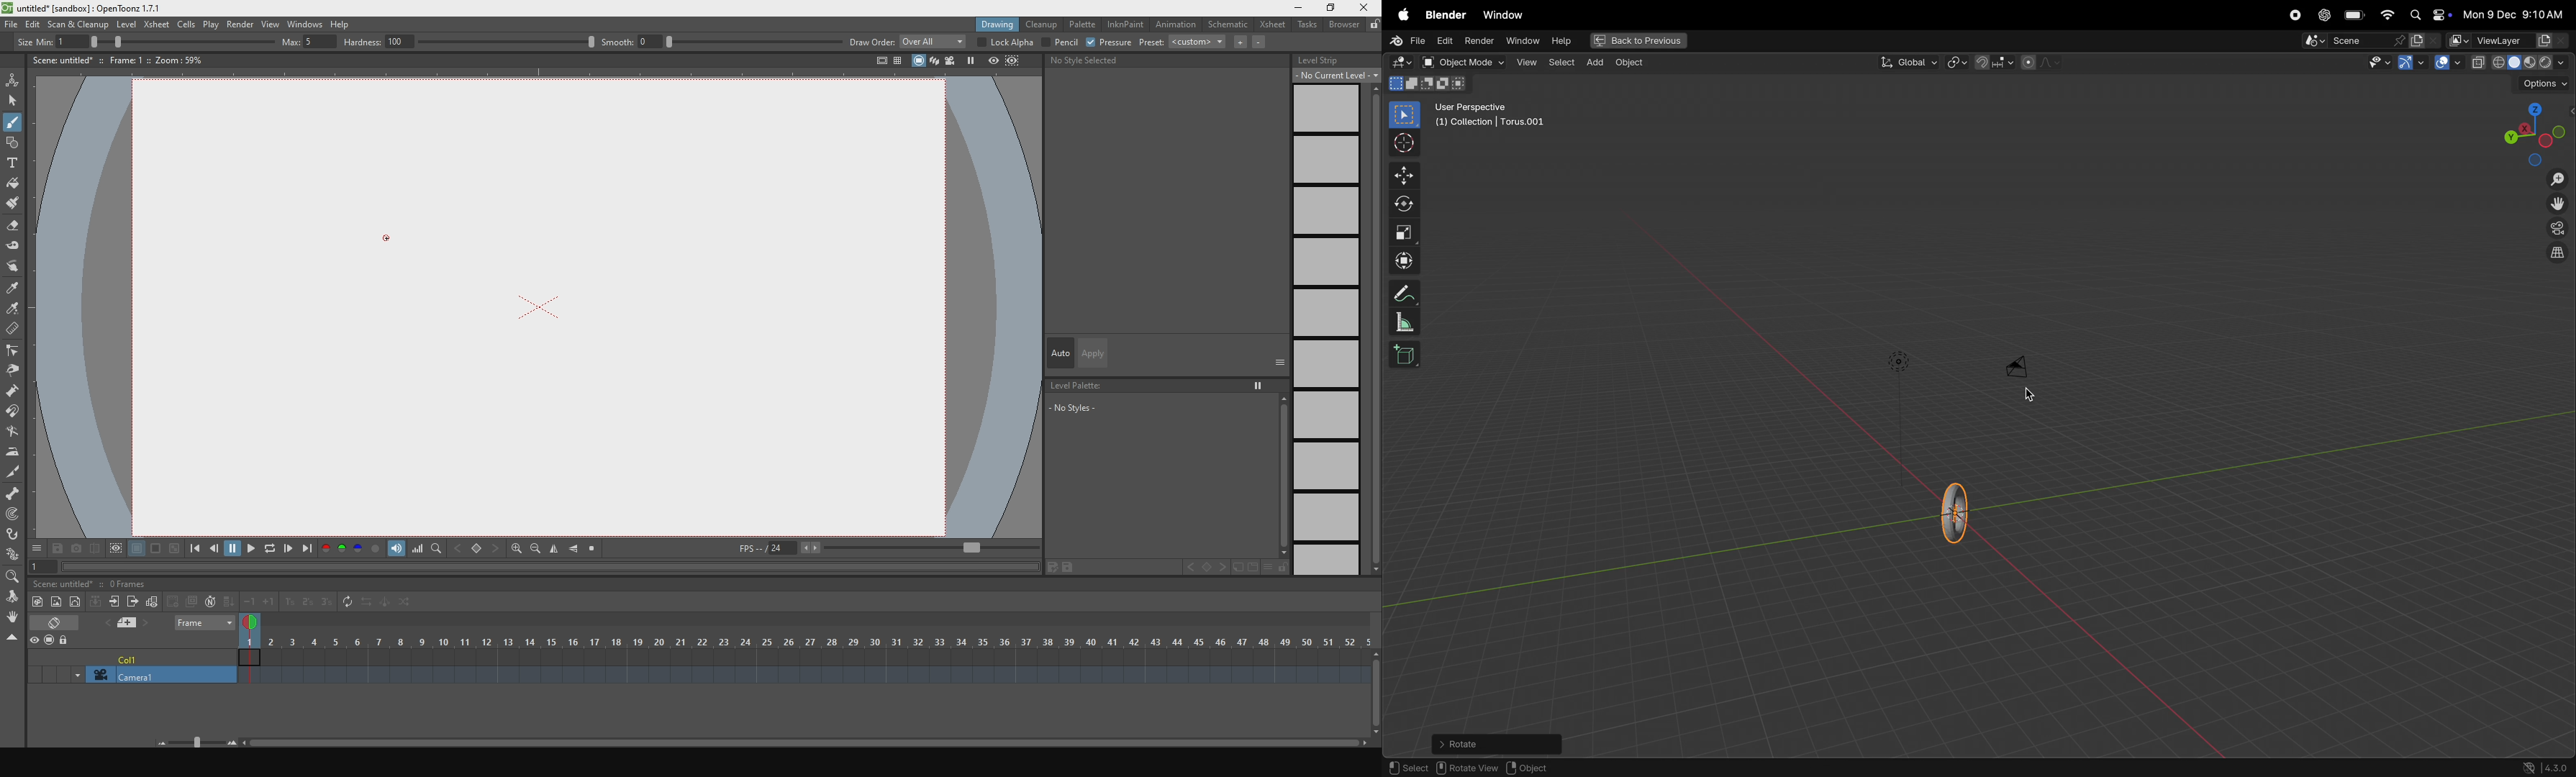 The height and width of the screenshot is (784, 2576). Describe the element at coordinates (212, 549) in the screenshot. I see `go backwards` at that location.